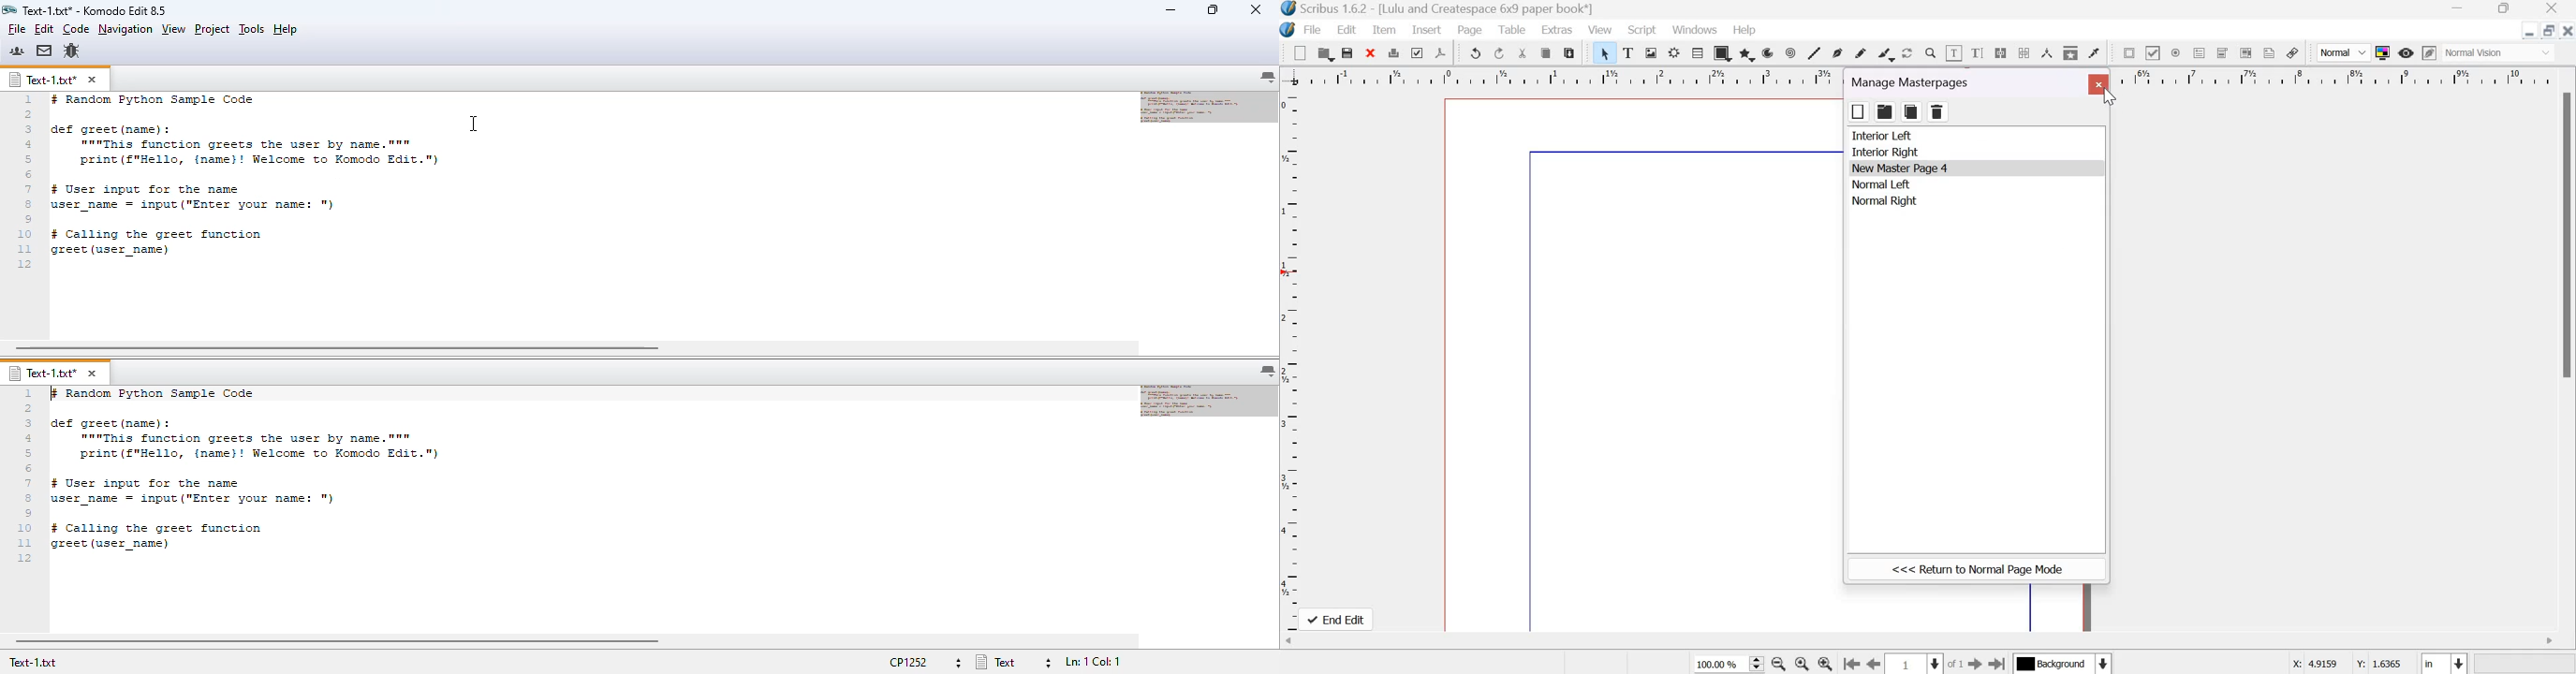 The width and height of the screenshot is (2576, 700). What do you see at coordinates (2152, 52) in the screenshot?
I see `PDF check box` at bounding box center [2152, 52].